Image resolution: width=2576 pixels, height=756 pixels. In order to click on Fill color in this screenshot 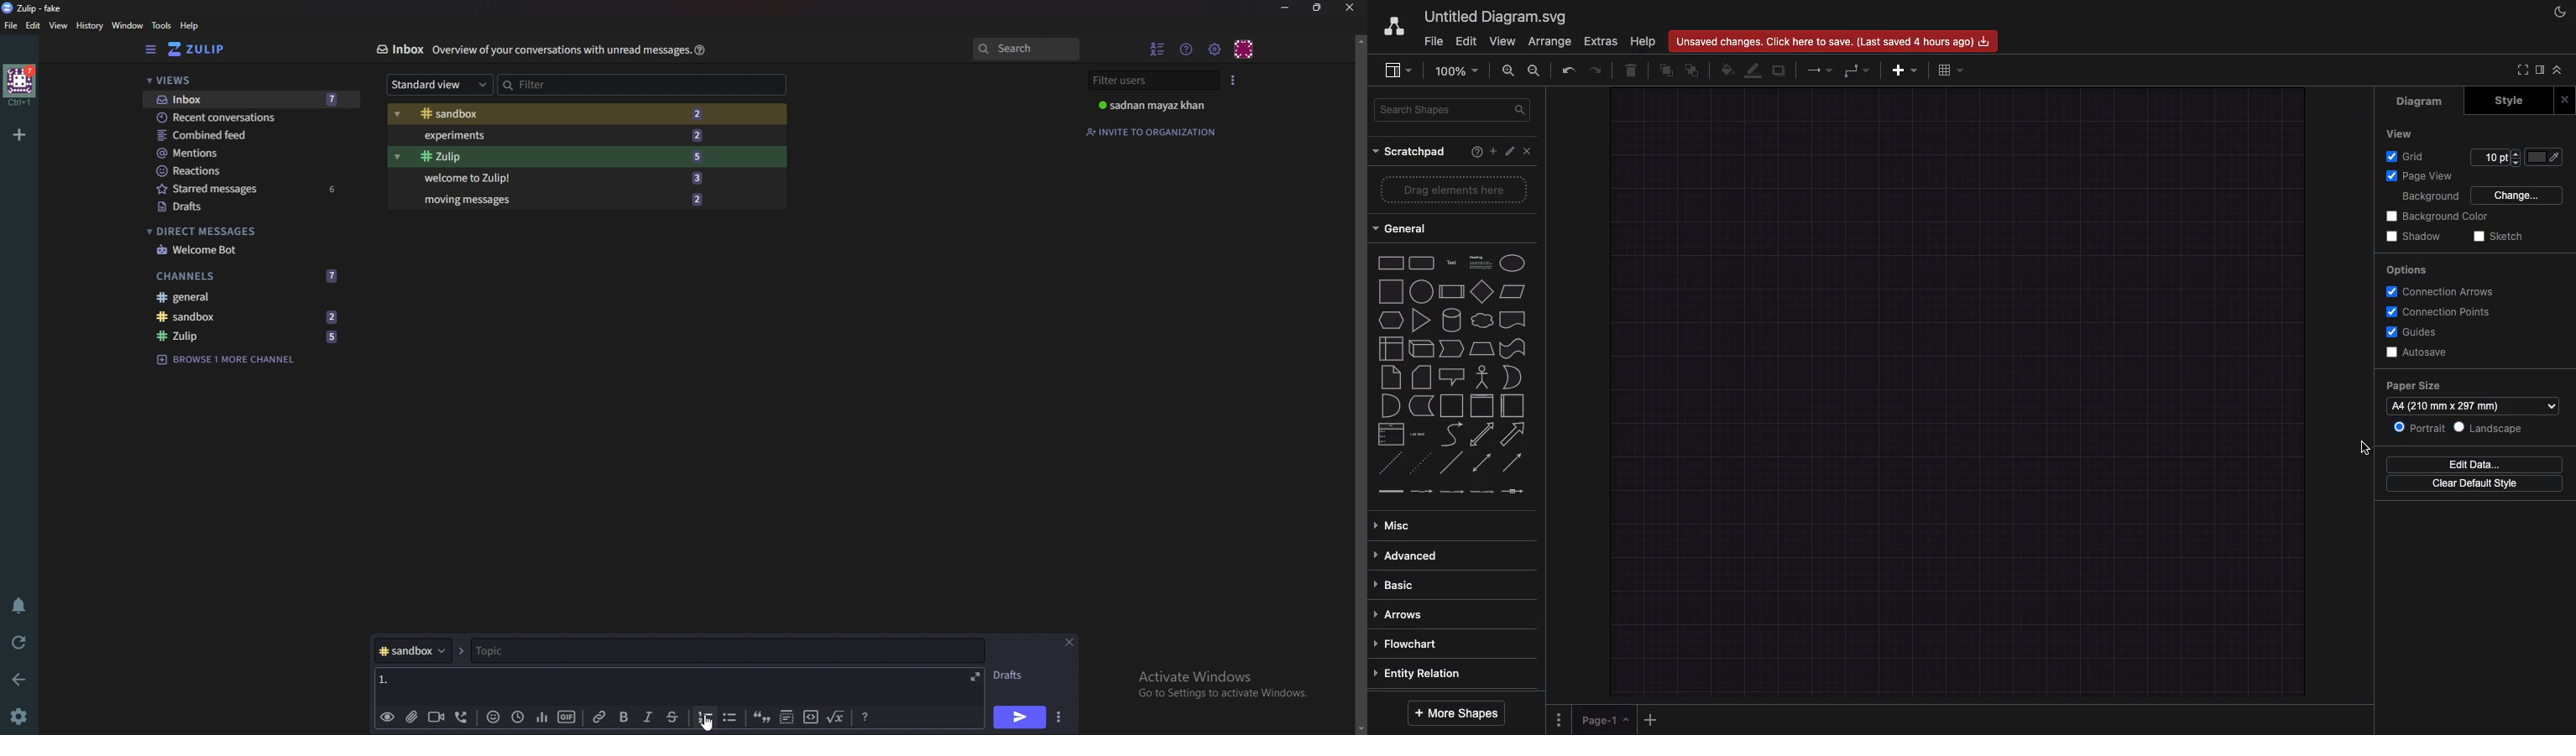, I will do `click(1728, 70)`.